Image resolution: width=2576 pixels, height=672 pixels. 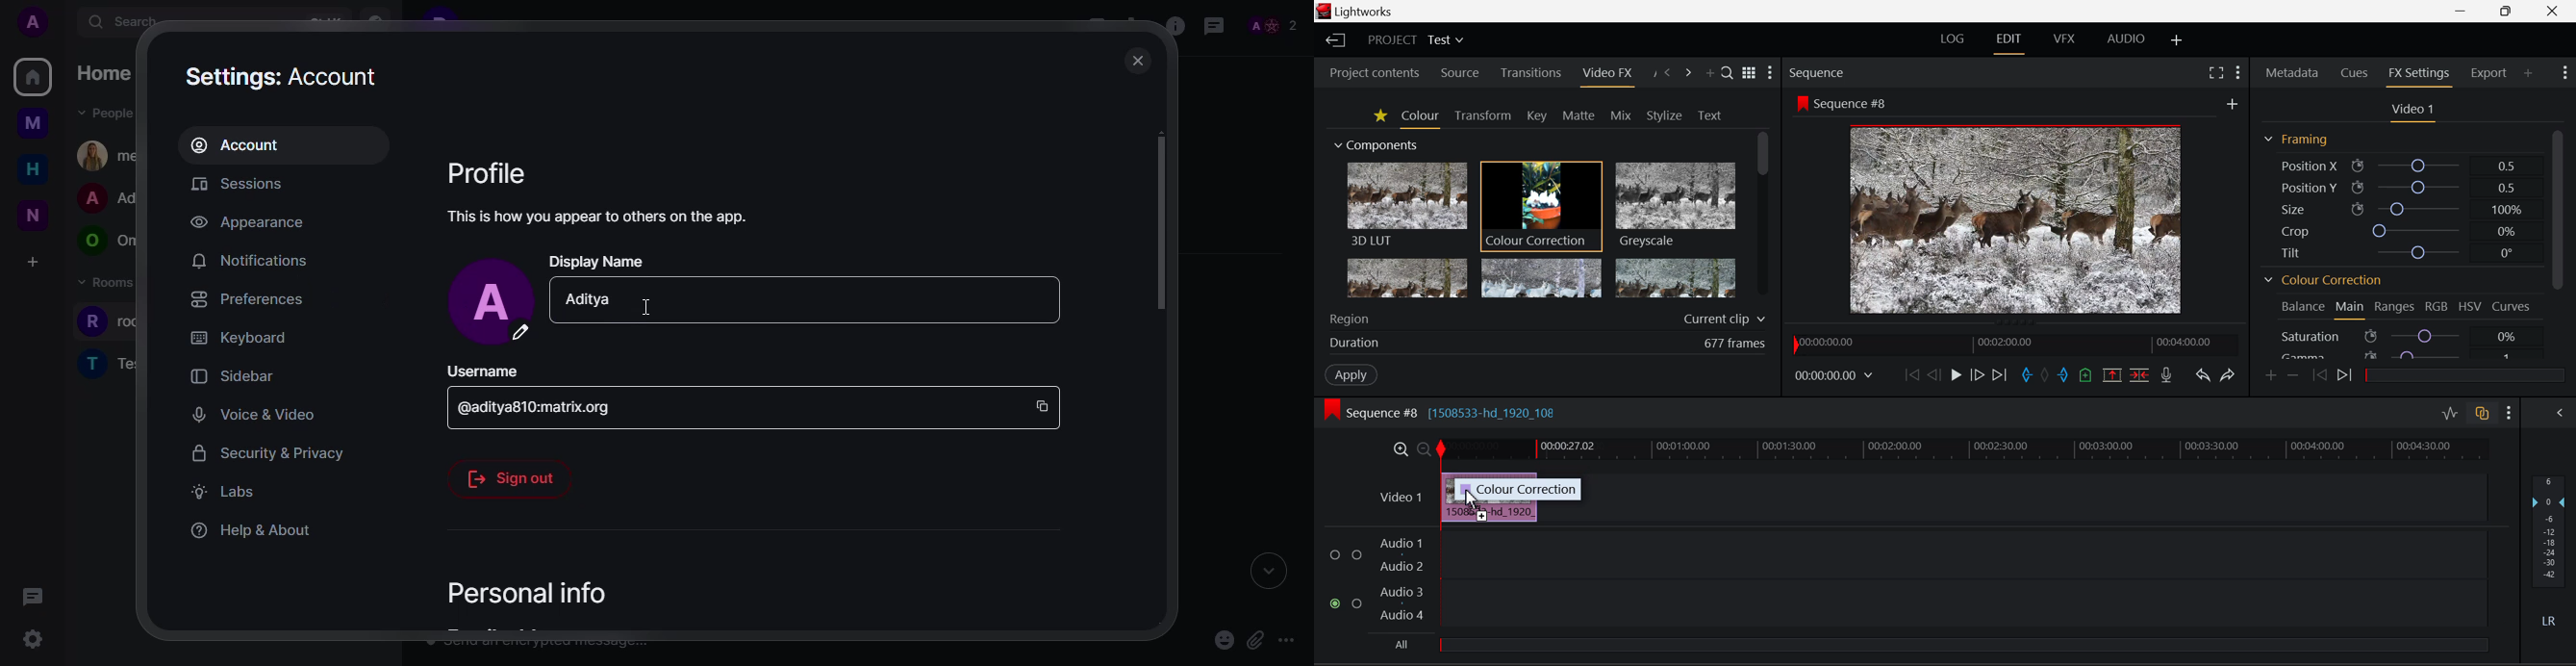 What do you see at coordinates (1547, 342) in the screenshot?
I see `Duration` at bounding box center [1547, 342].